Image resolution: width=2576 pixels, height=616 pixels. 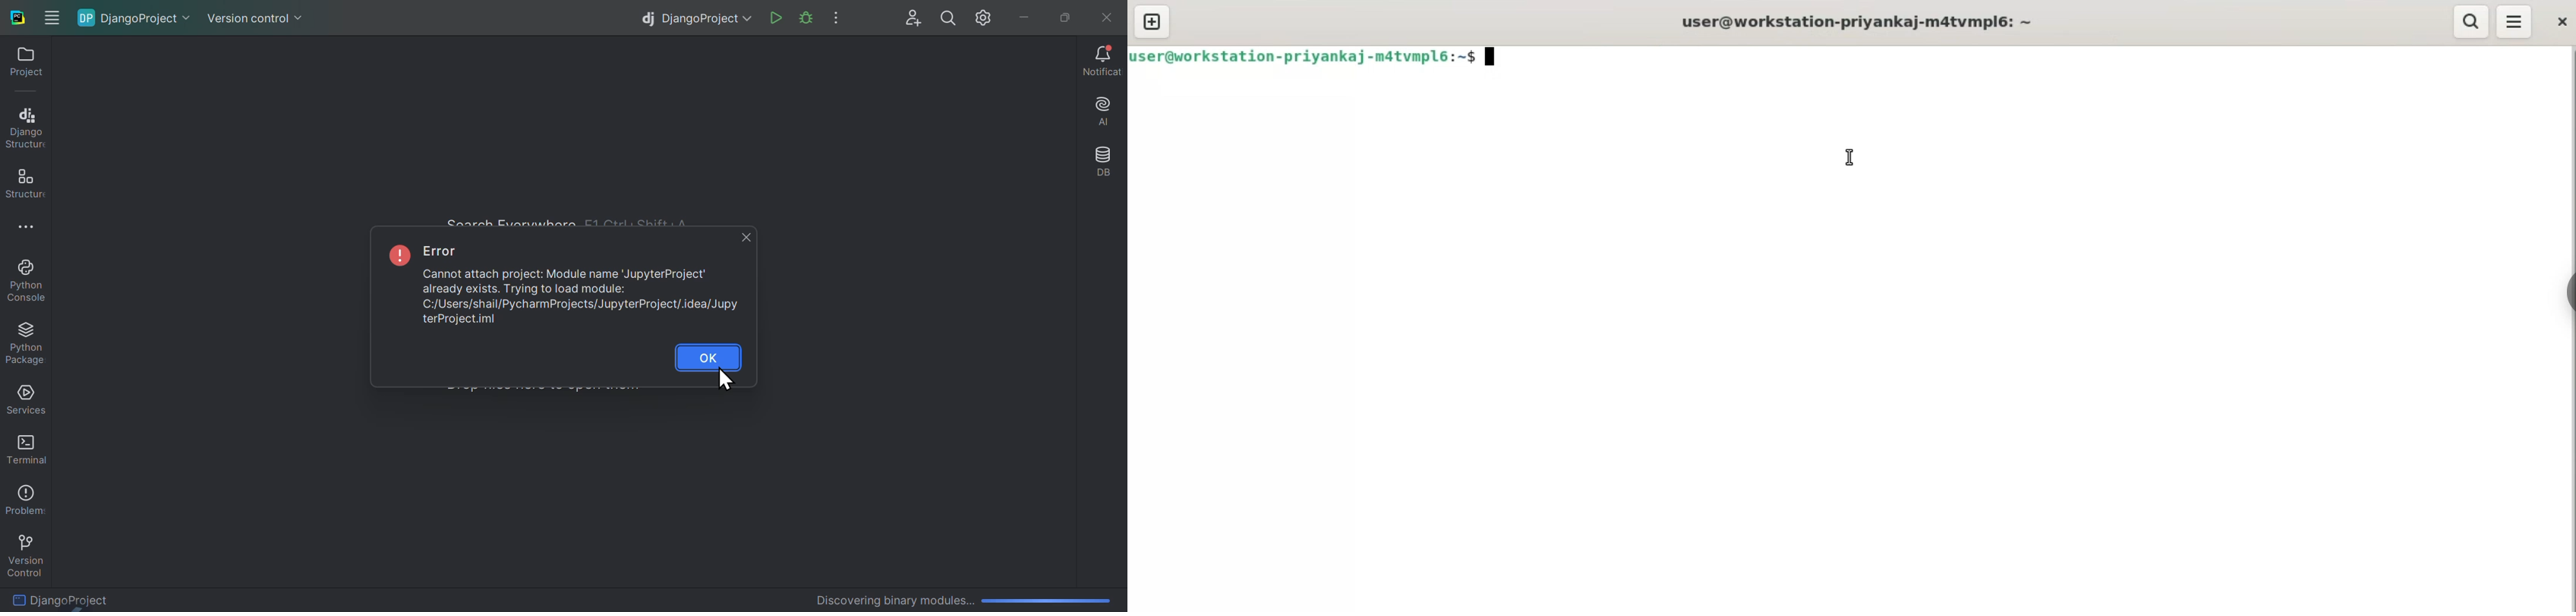 I want to click on Services, so click(x=23, y=400).